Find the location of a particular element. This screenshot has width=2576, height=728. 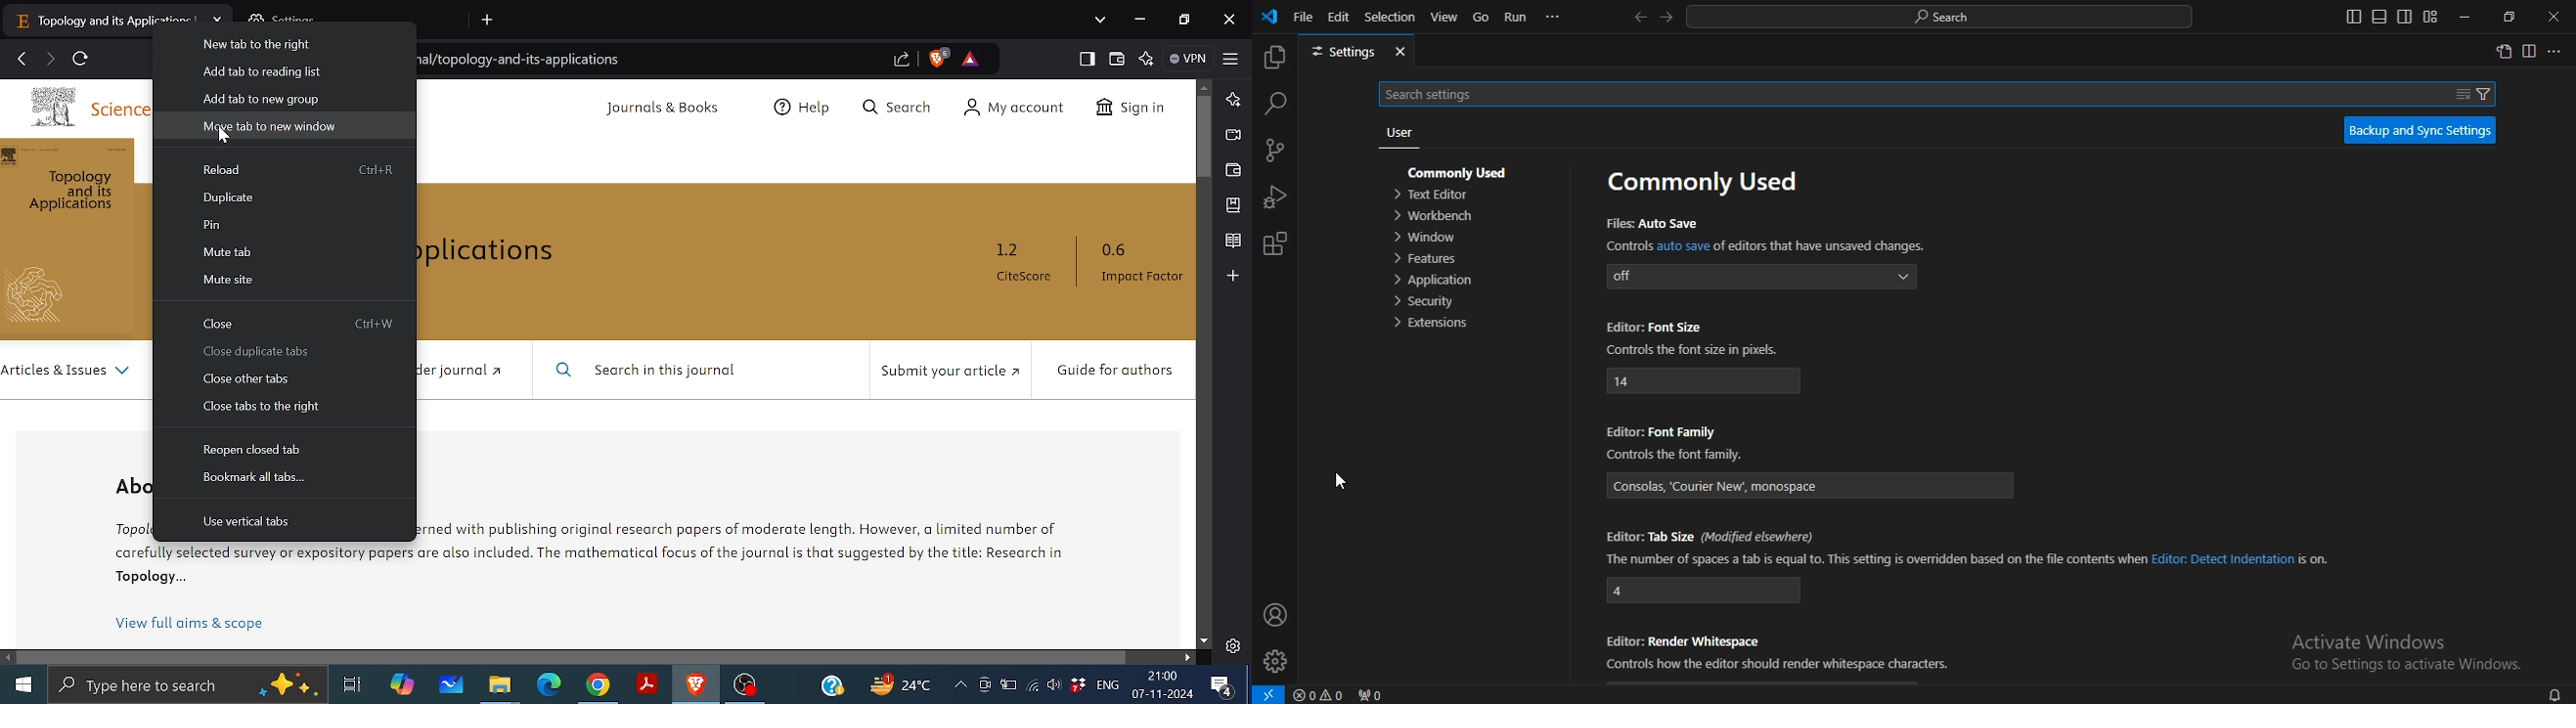

logo is located at coordinates (54, 108).